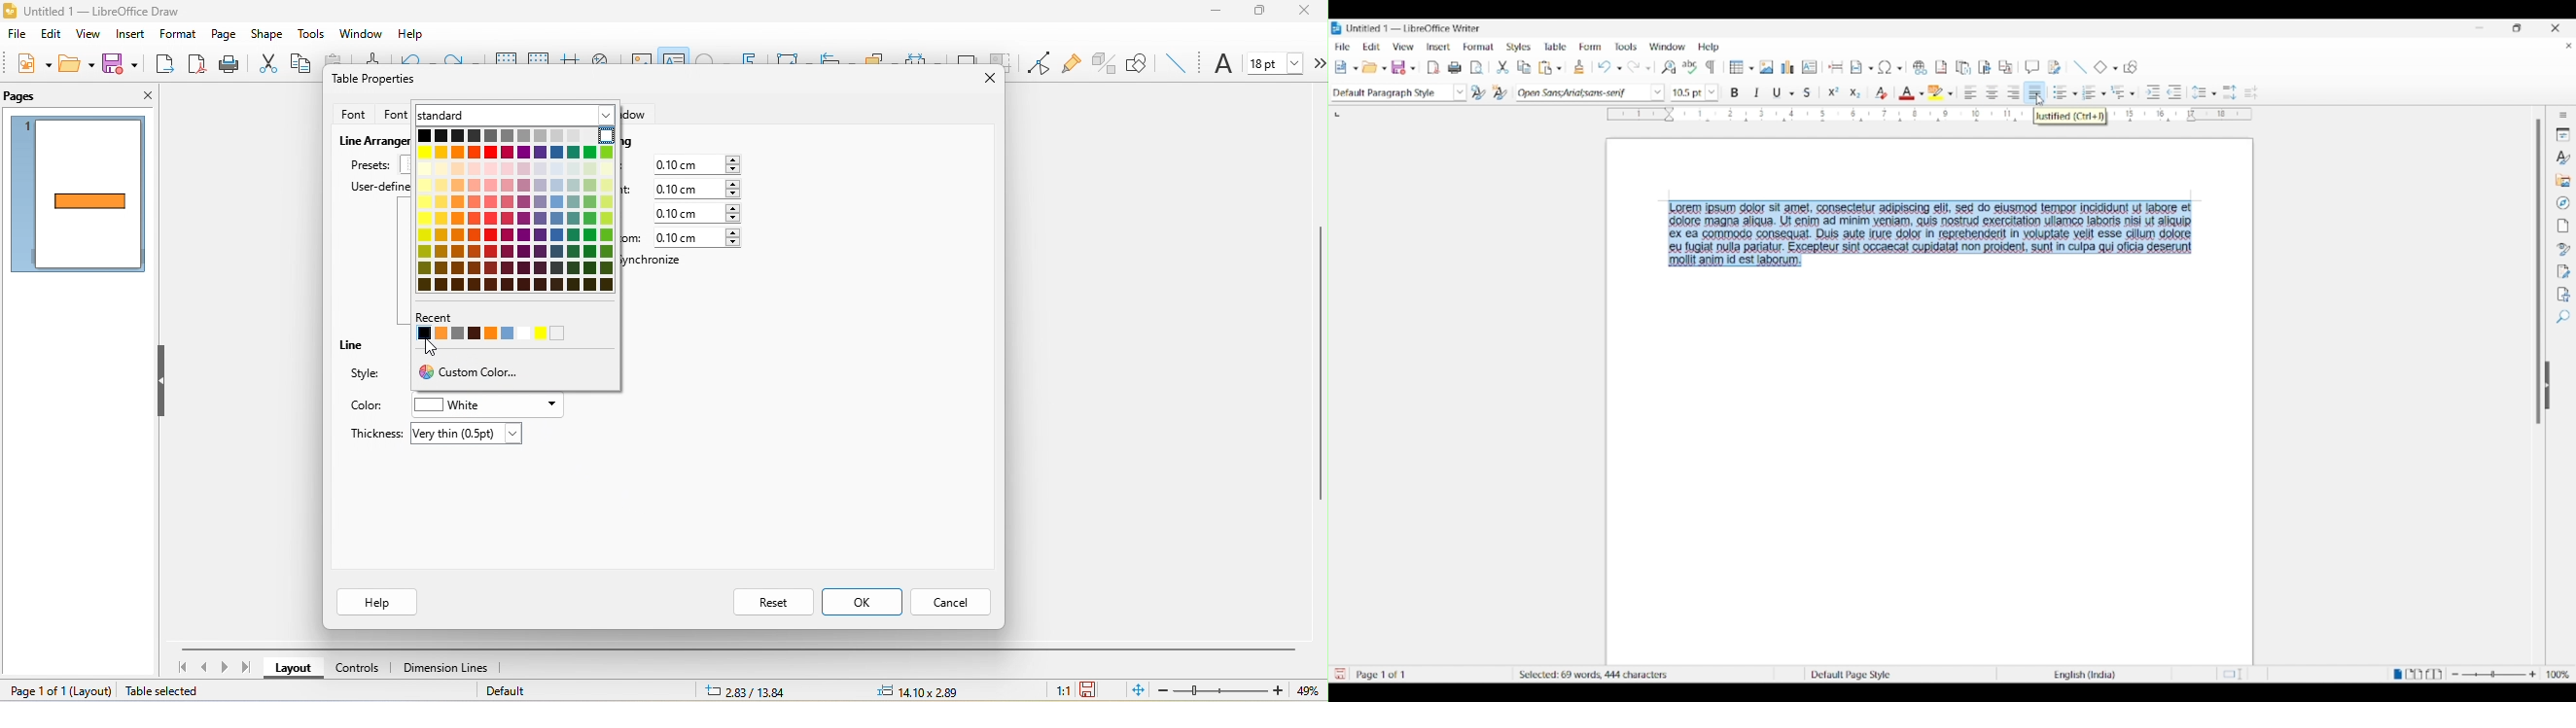  Describe the element at coordinates (358, 347) in the screenshot. I see `line` at that location.